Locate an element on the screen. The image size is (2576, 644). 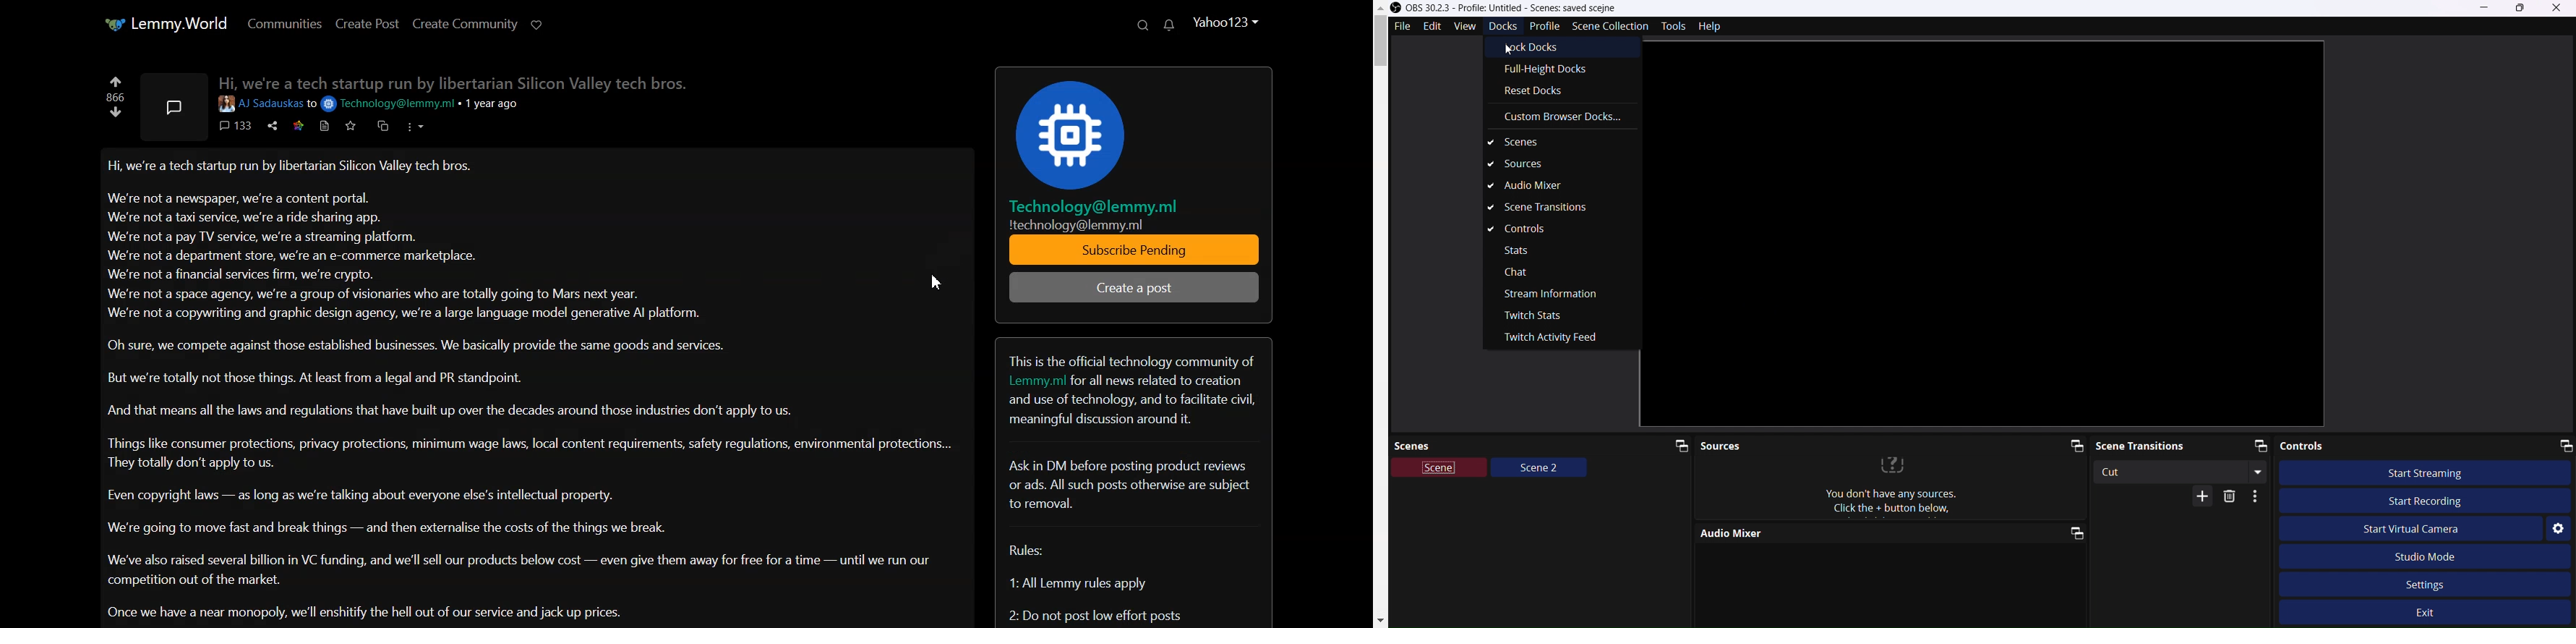
Close is located at coordinates (2560, 9).